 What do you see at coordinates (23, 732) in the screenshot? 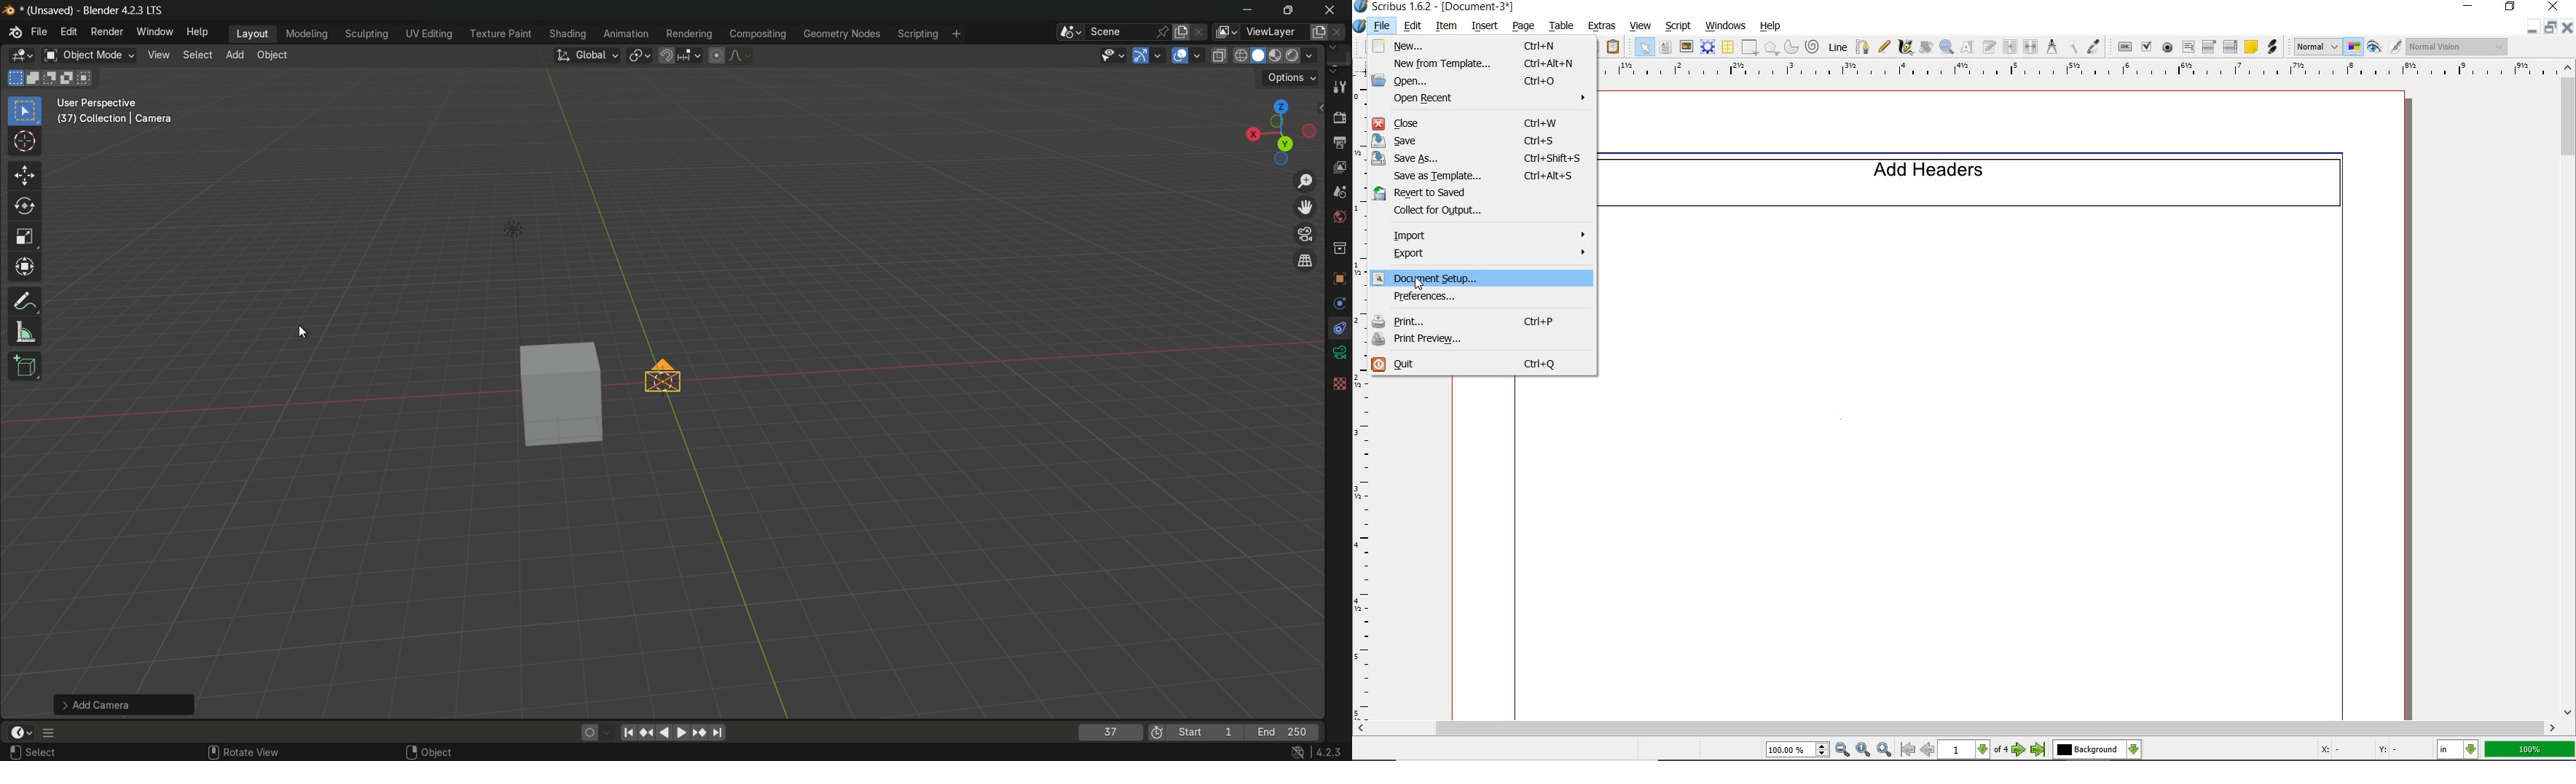
I see `timeline` at bounding box center [23, 732].